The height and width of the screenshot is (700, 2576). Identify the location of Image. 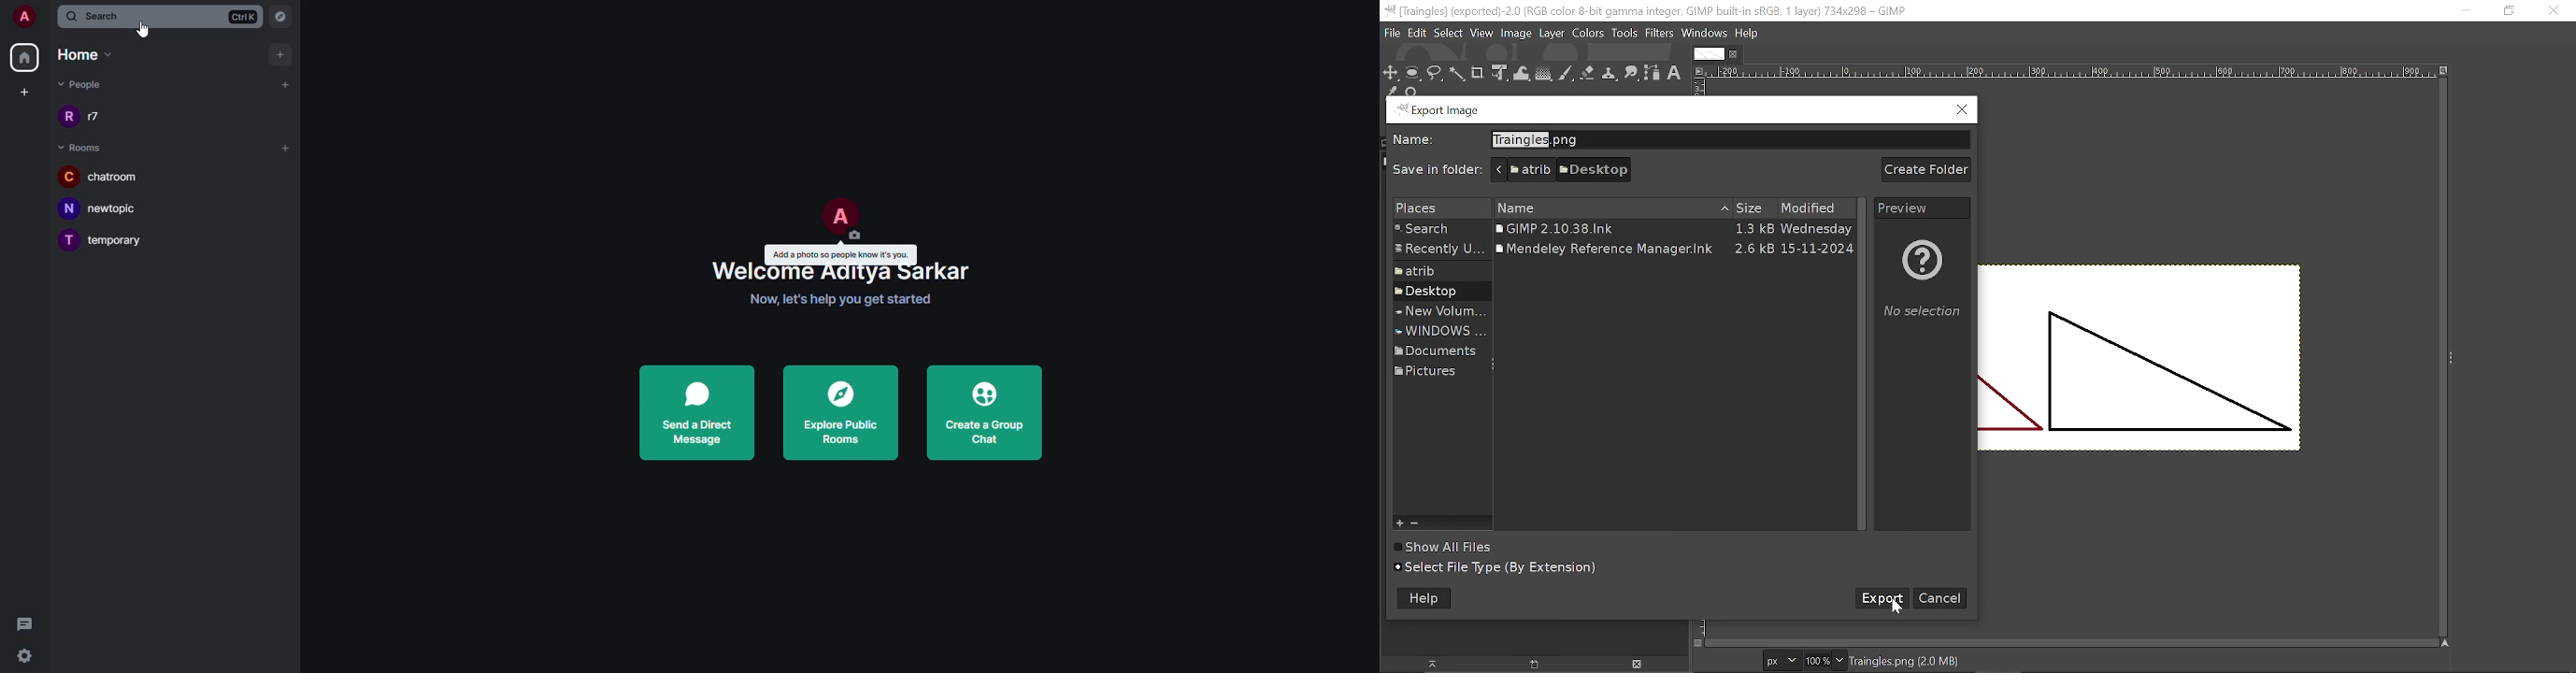
(1517, 35).